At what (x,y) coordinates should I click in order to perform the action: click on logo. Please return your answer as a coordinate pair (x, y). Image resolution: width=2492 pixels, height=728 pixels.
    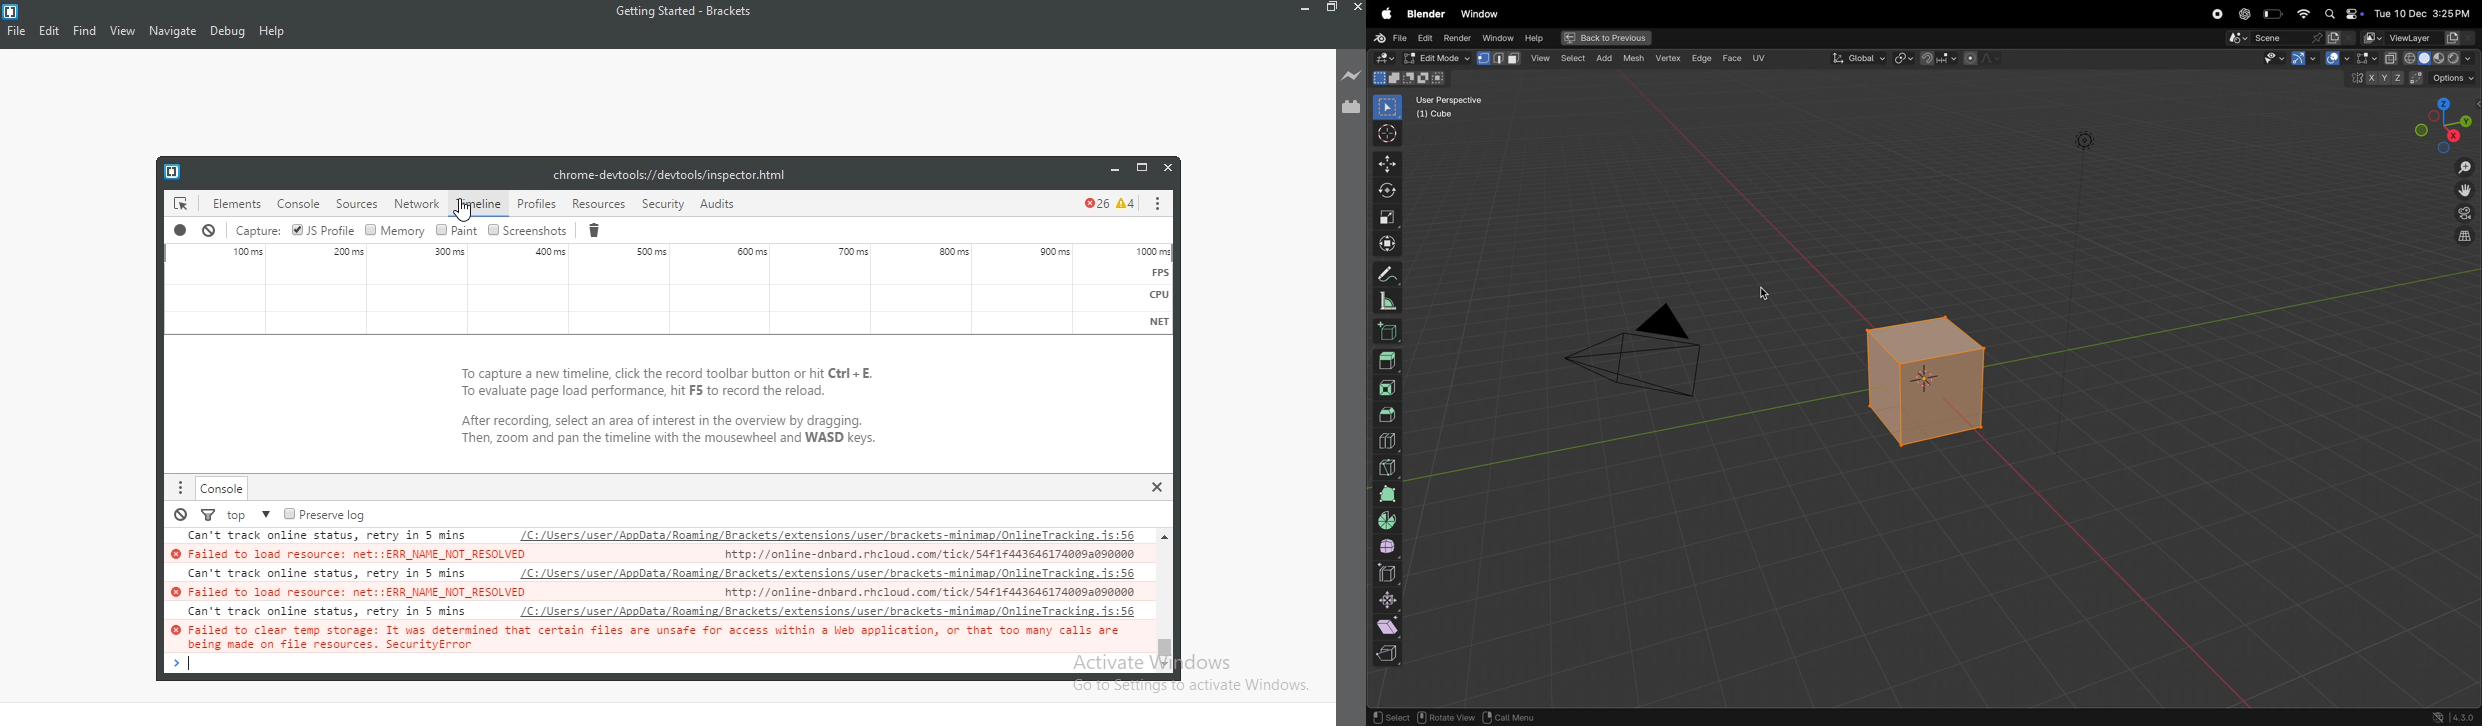
    Looking at the image, I should click on (172, 172).